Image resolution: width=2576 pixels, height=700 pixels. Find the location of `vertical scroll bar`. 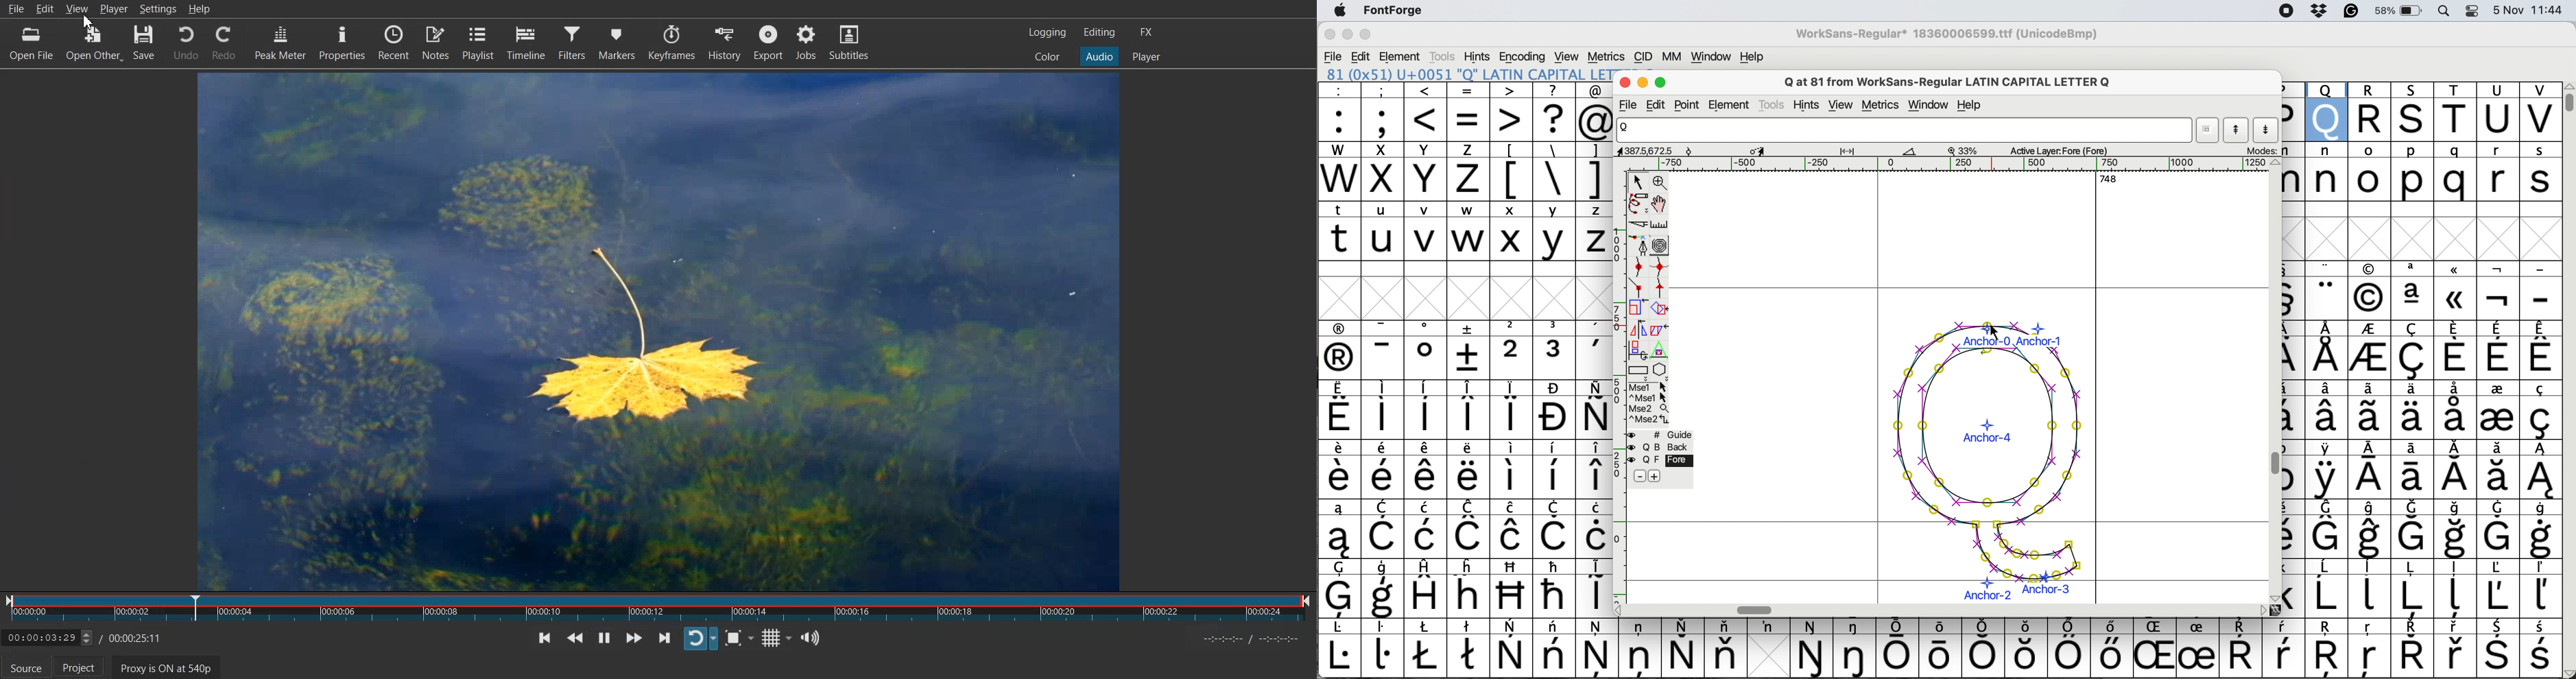

vertical scroll bar is located at coordinates (2569, 101).